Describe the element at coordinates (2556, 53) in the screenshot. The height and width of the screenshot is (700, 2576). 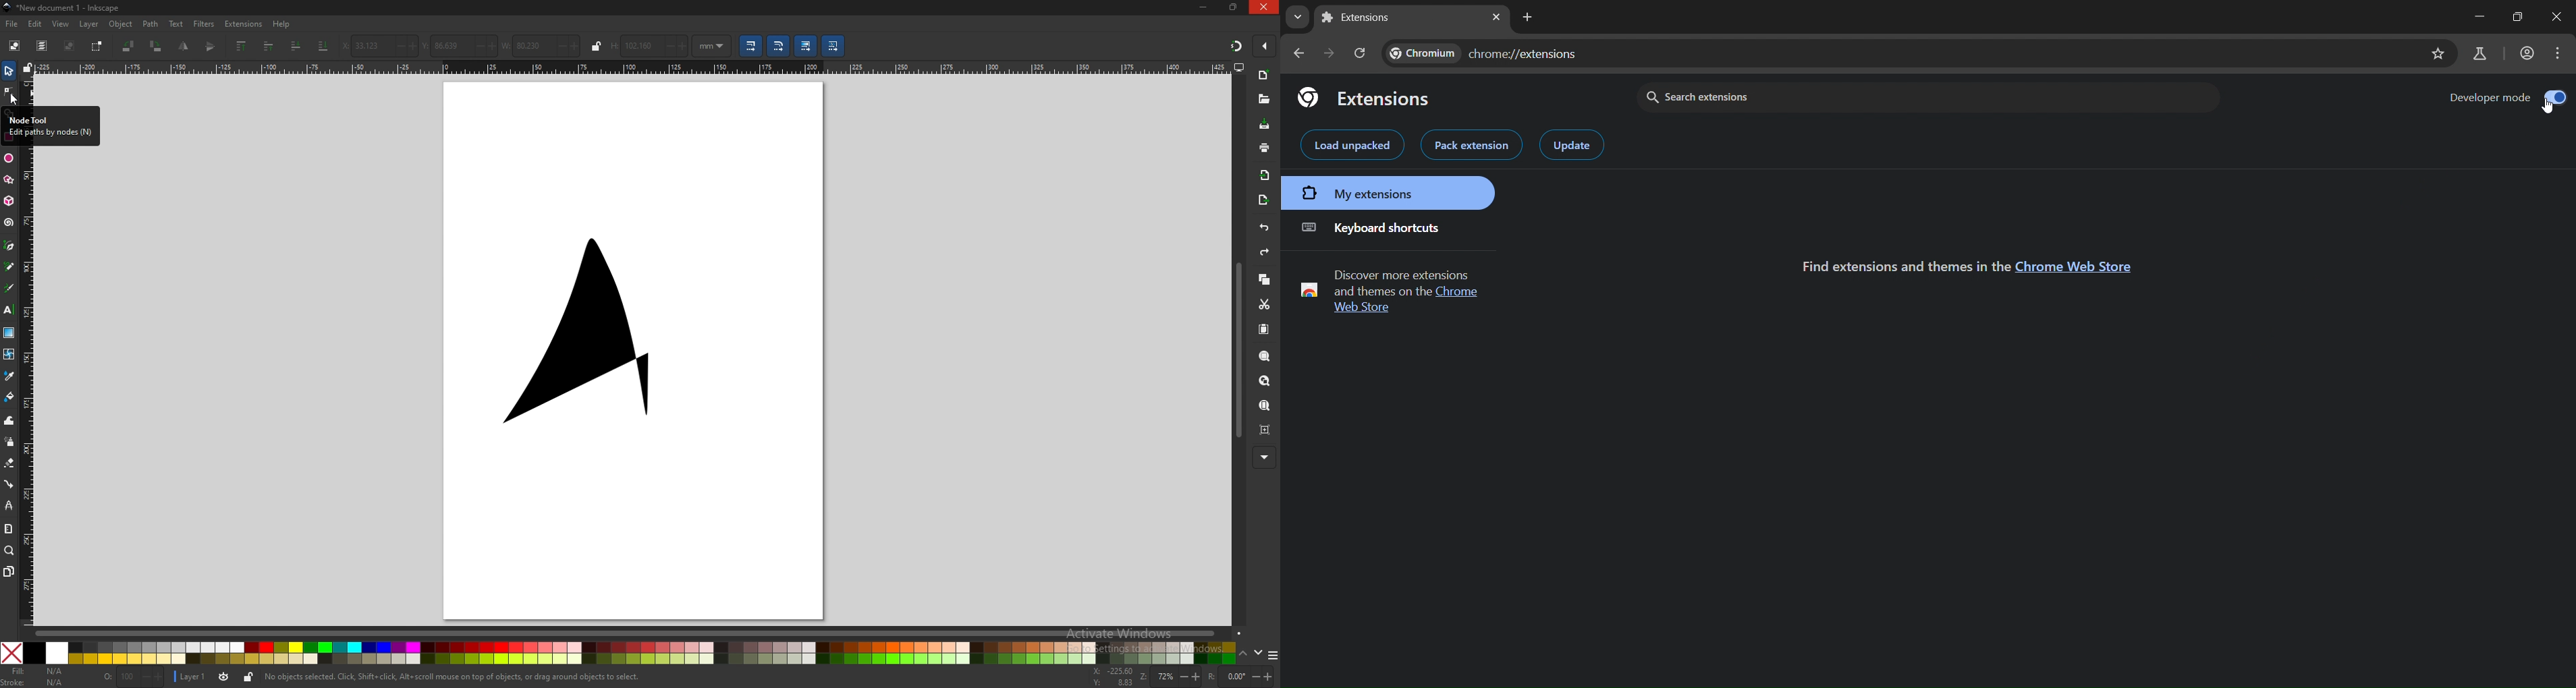
I see `menu` at that location.